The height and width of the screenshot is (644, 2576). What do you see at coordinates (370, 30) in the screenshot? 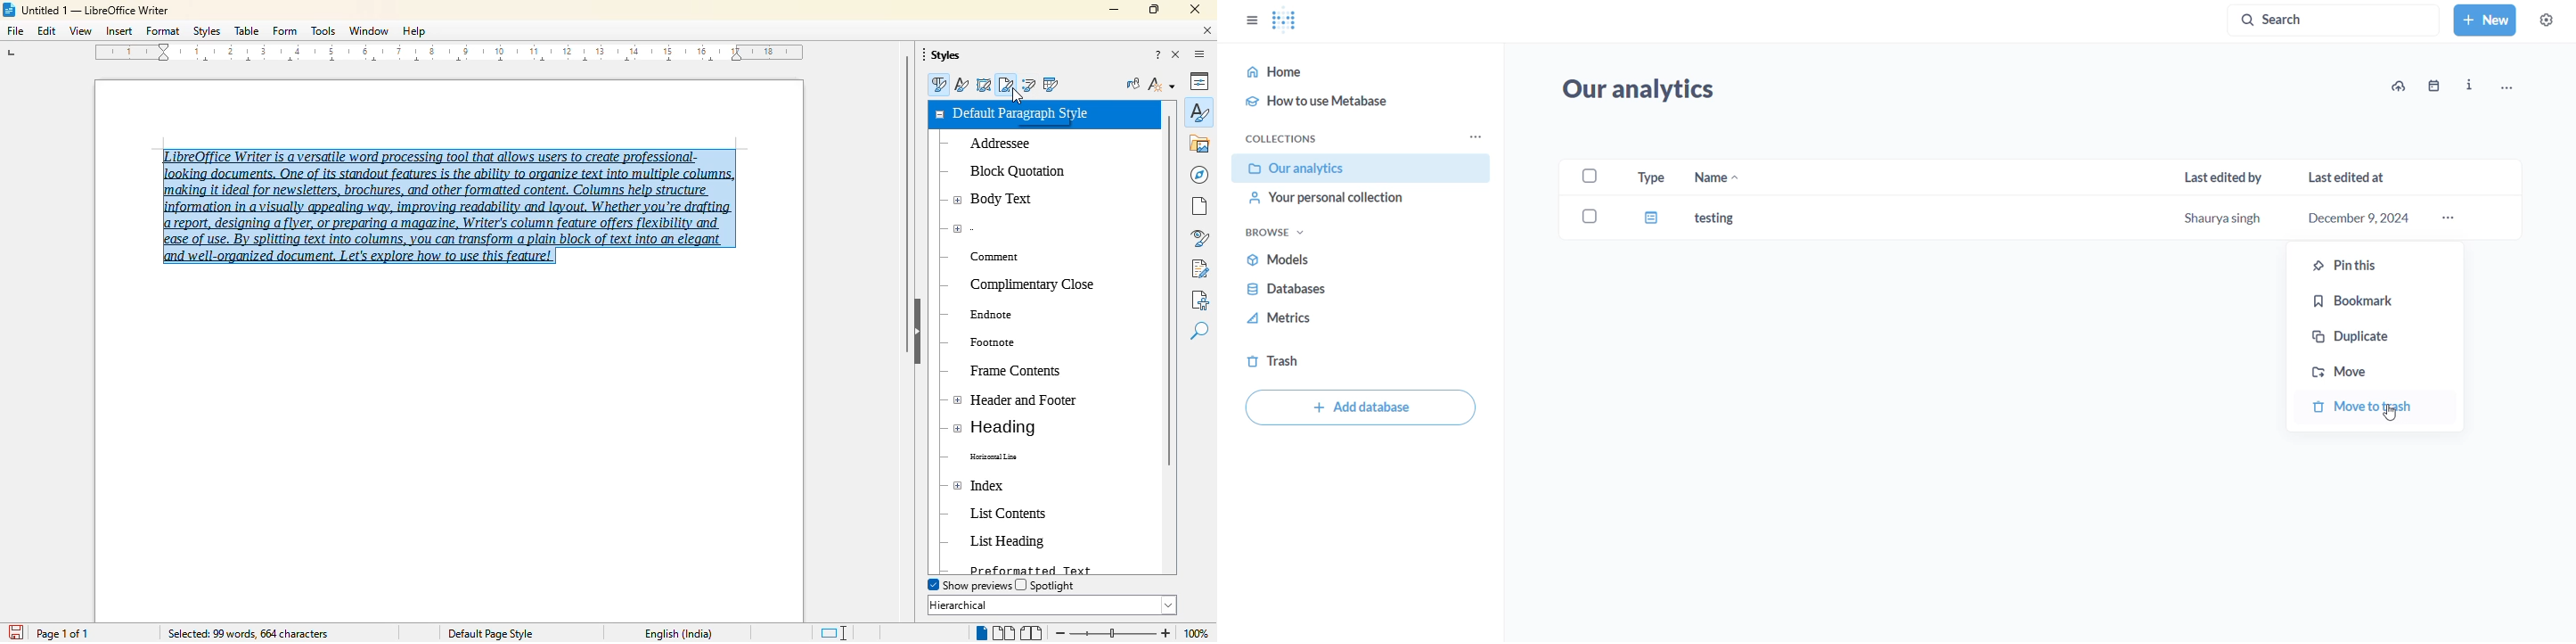
I see `window` at bounding box center [370, 30].